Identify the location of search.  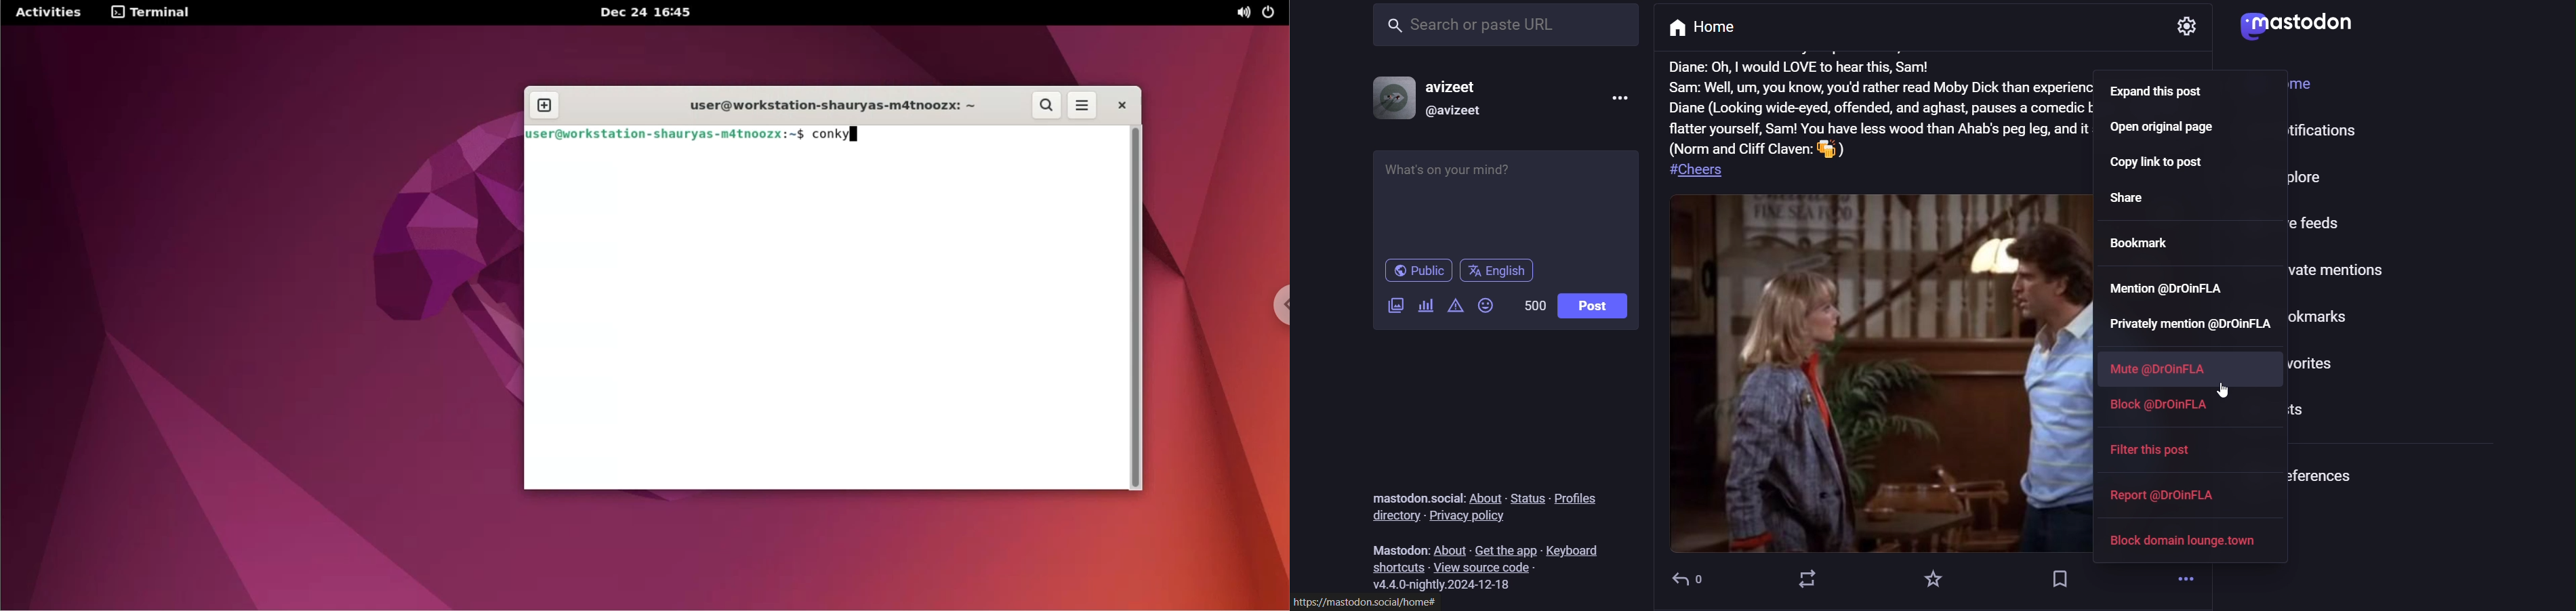
(1503, 30).